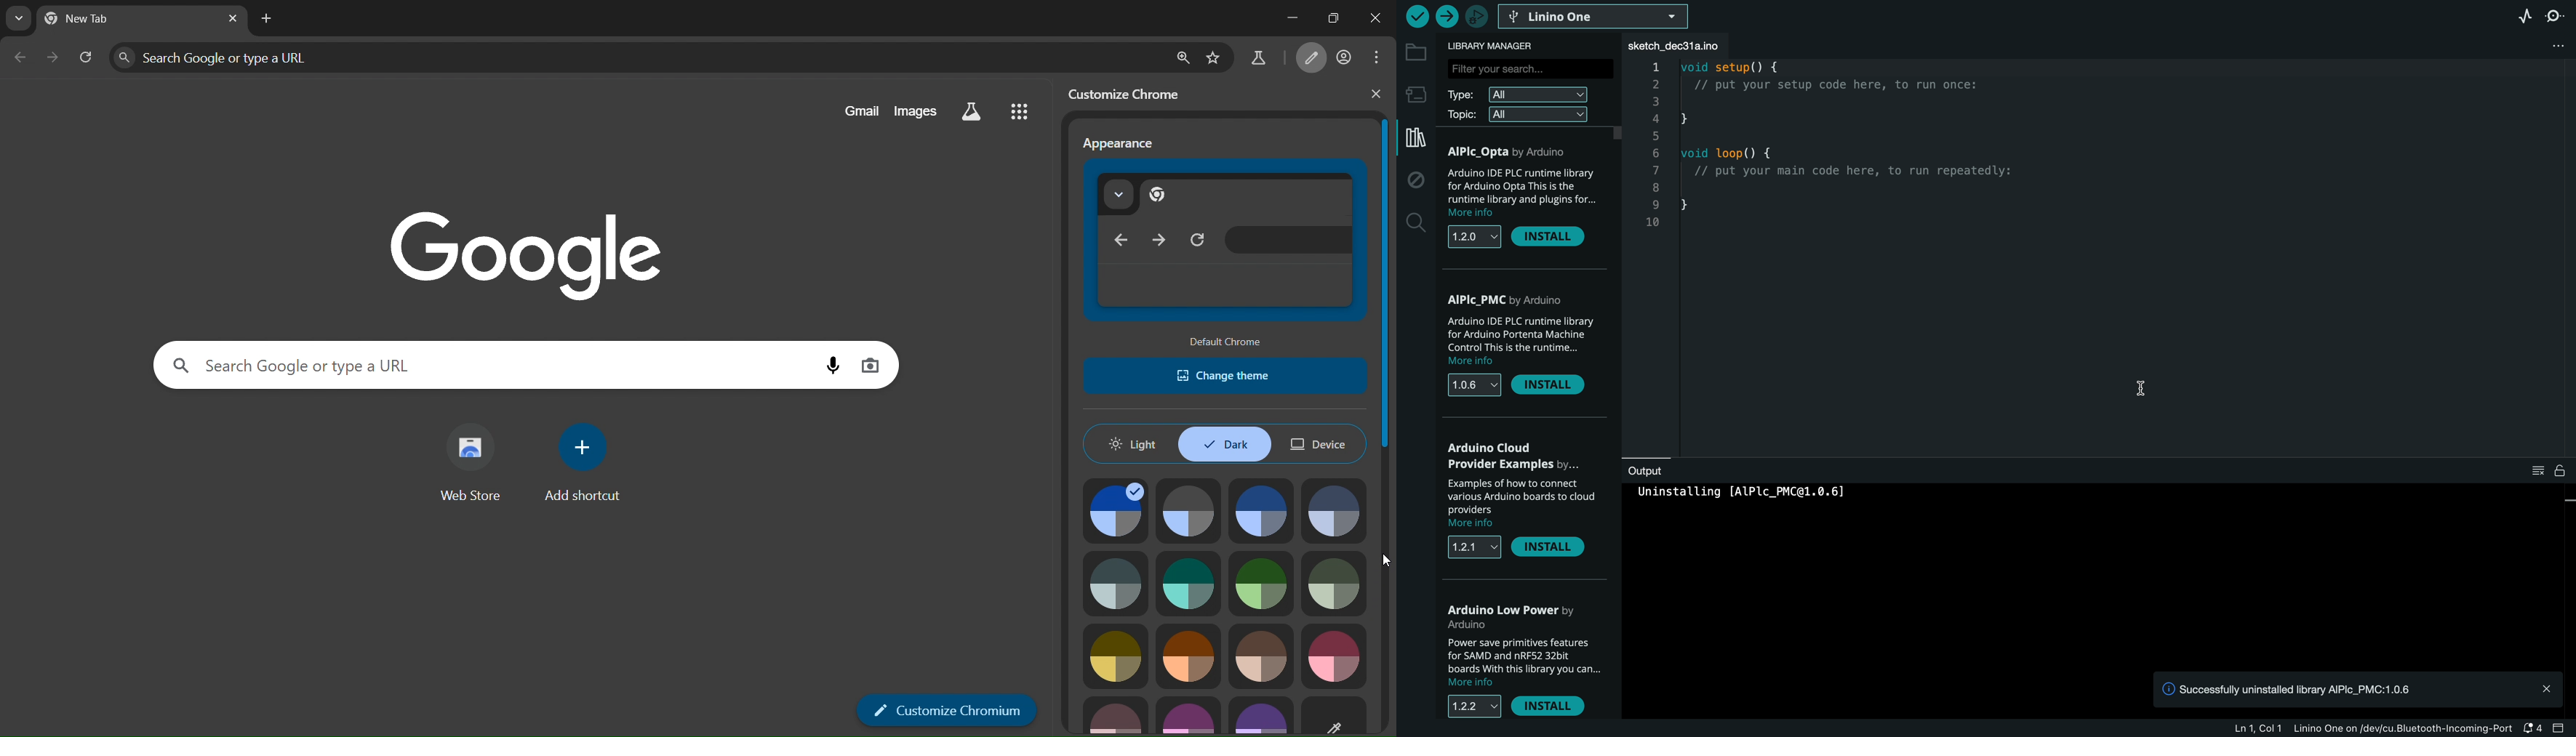 The image size is (2576, 756). What do you see at coordinates (1186, 579) in the screenshot?
I see `theme` at bounding box center [1186, 579].